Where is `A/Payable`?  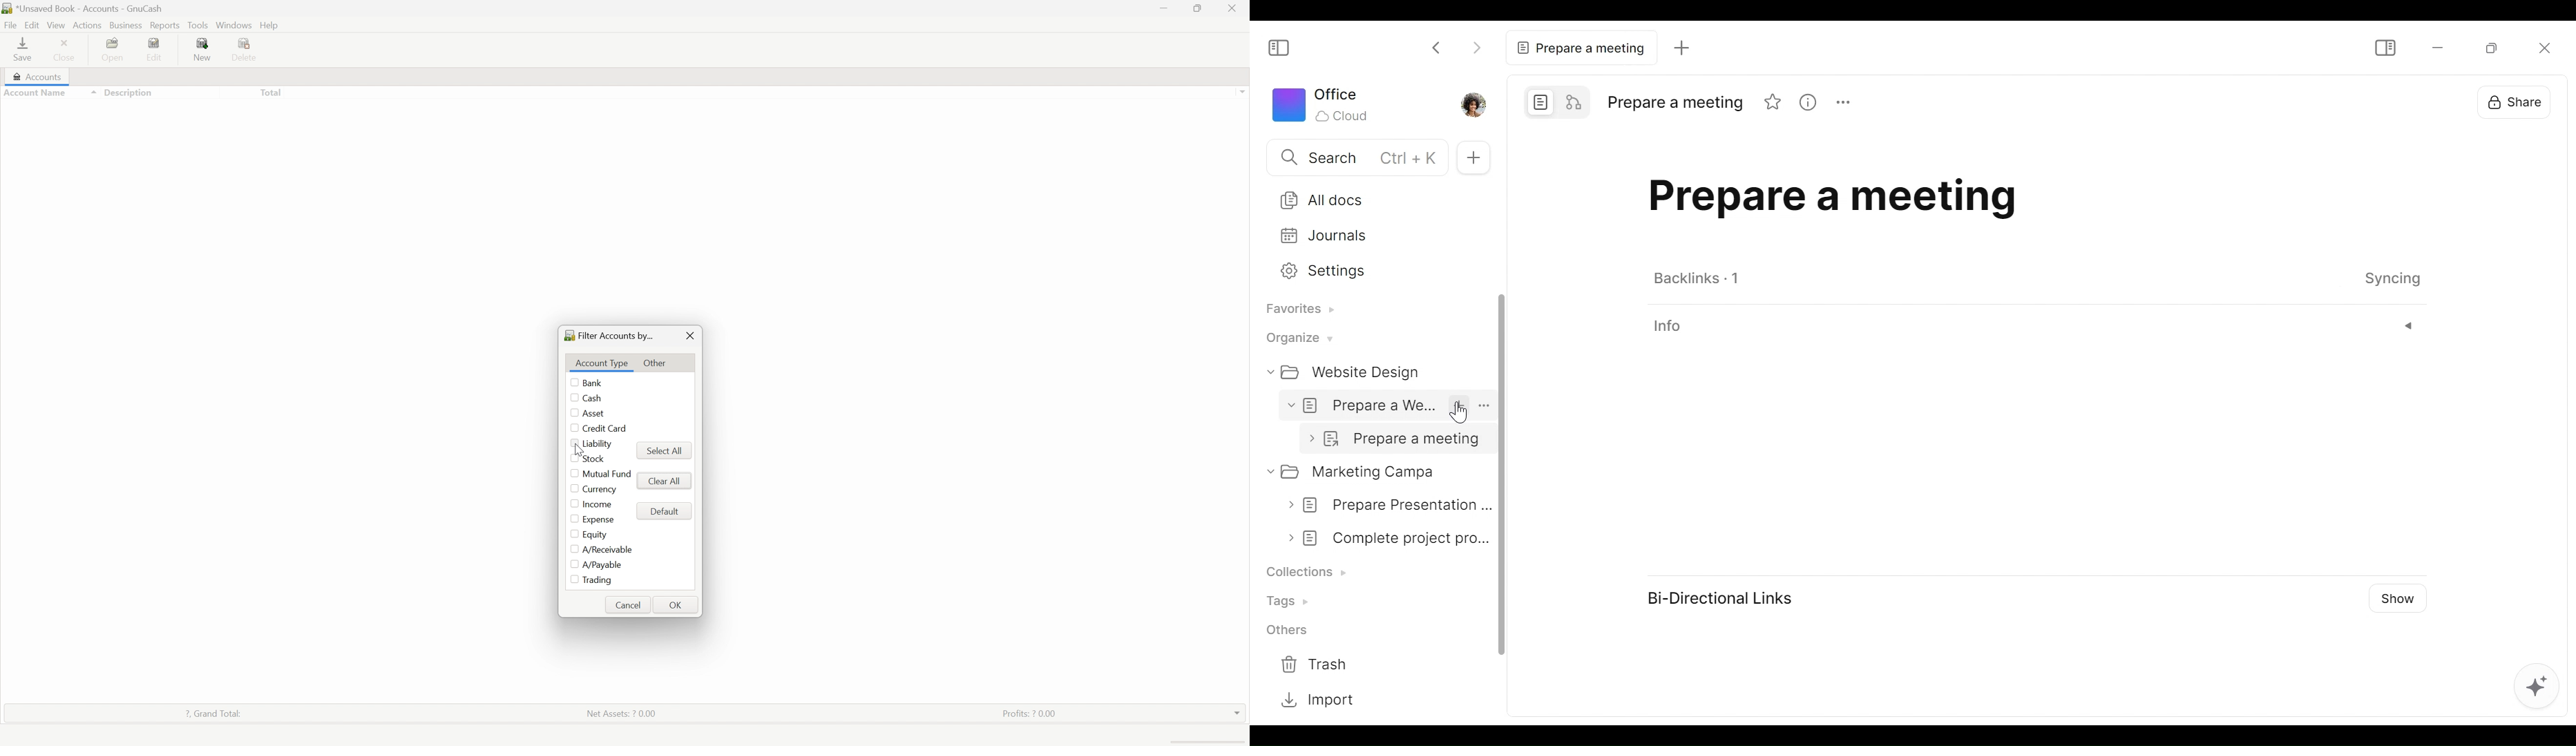 A/Payable is located at coordinates (603, 566).